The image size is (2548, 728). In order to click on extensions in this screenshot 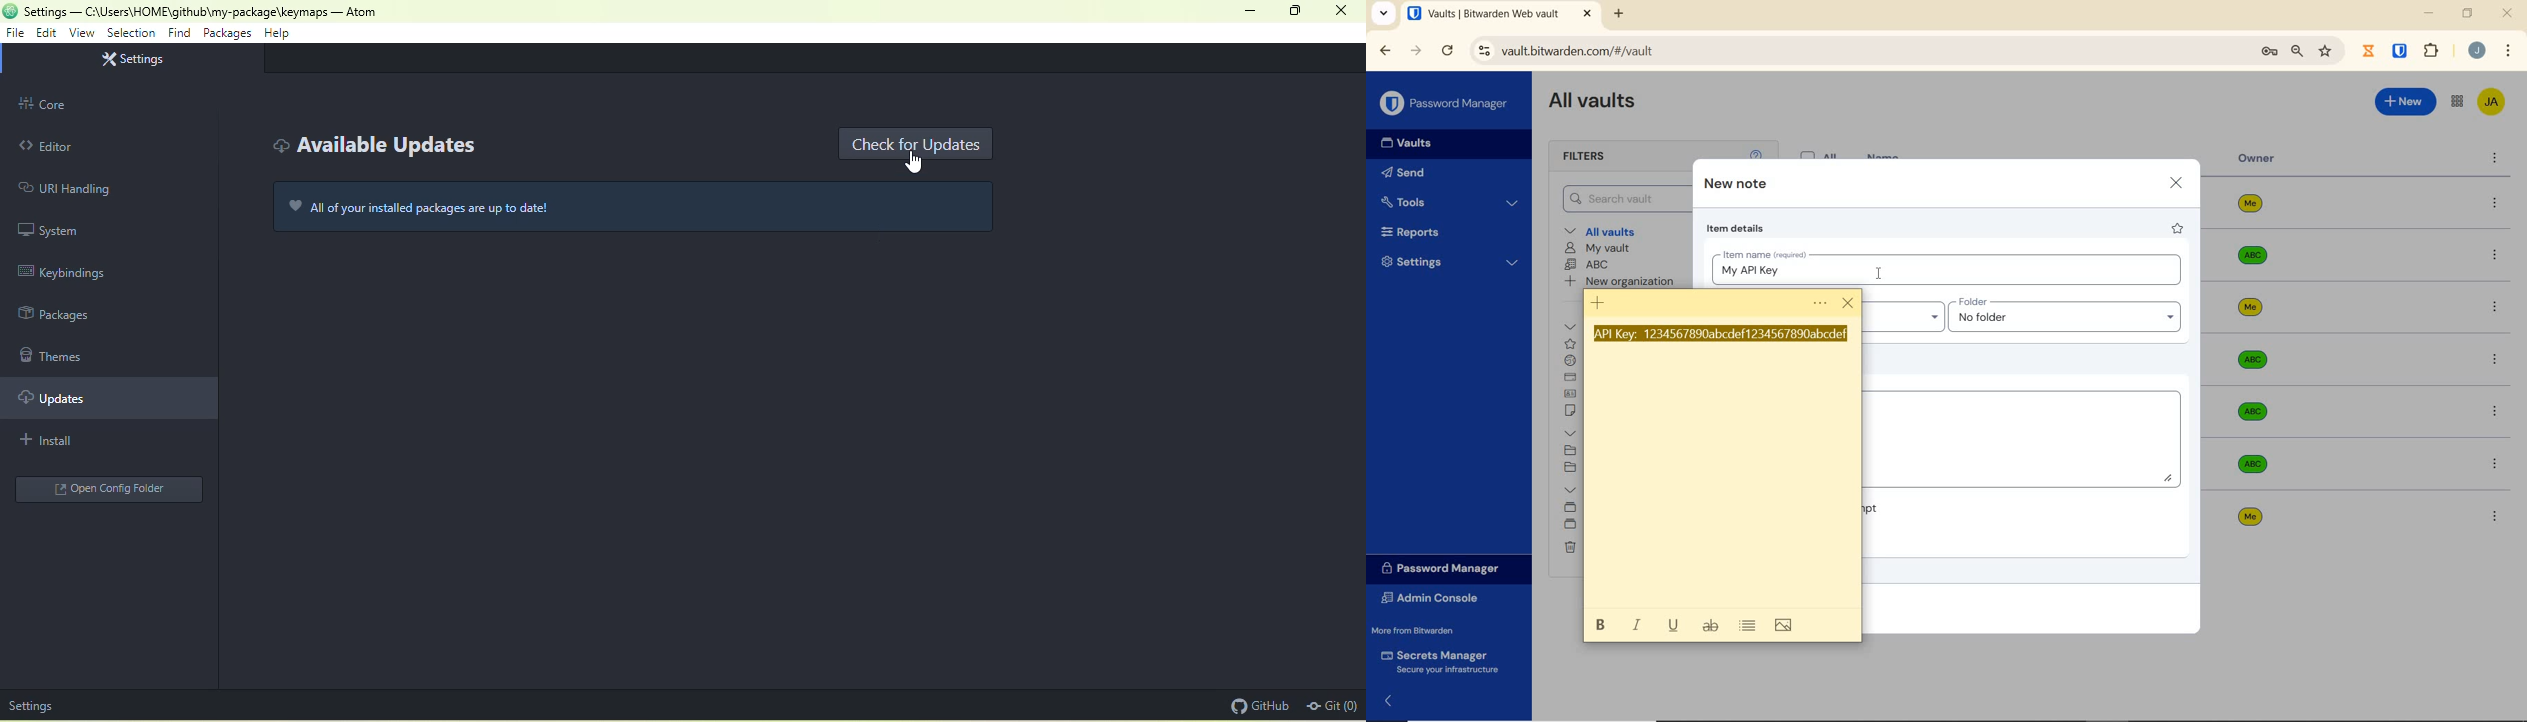, I will do `click(2434, 50)`.